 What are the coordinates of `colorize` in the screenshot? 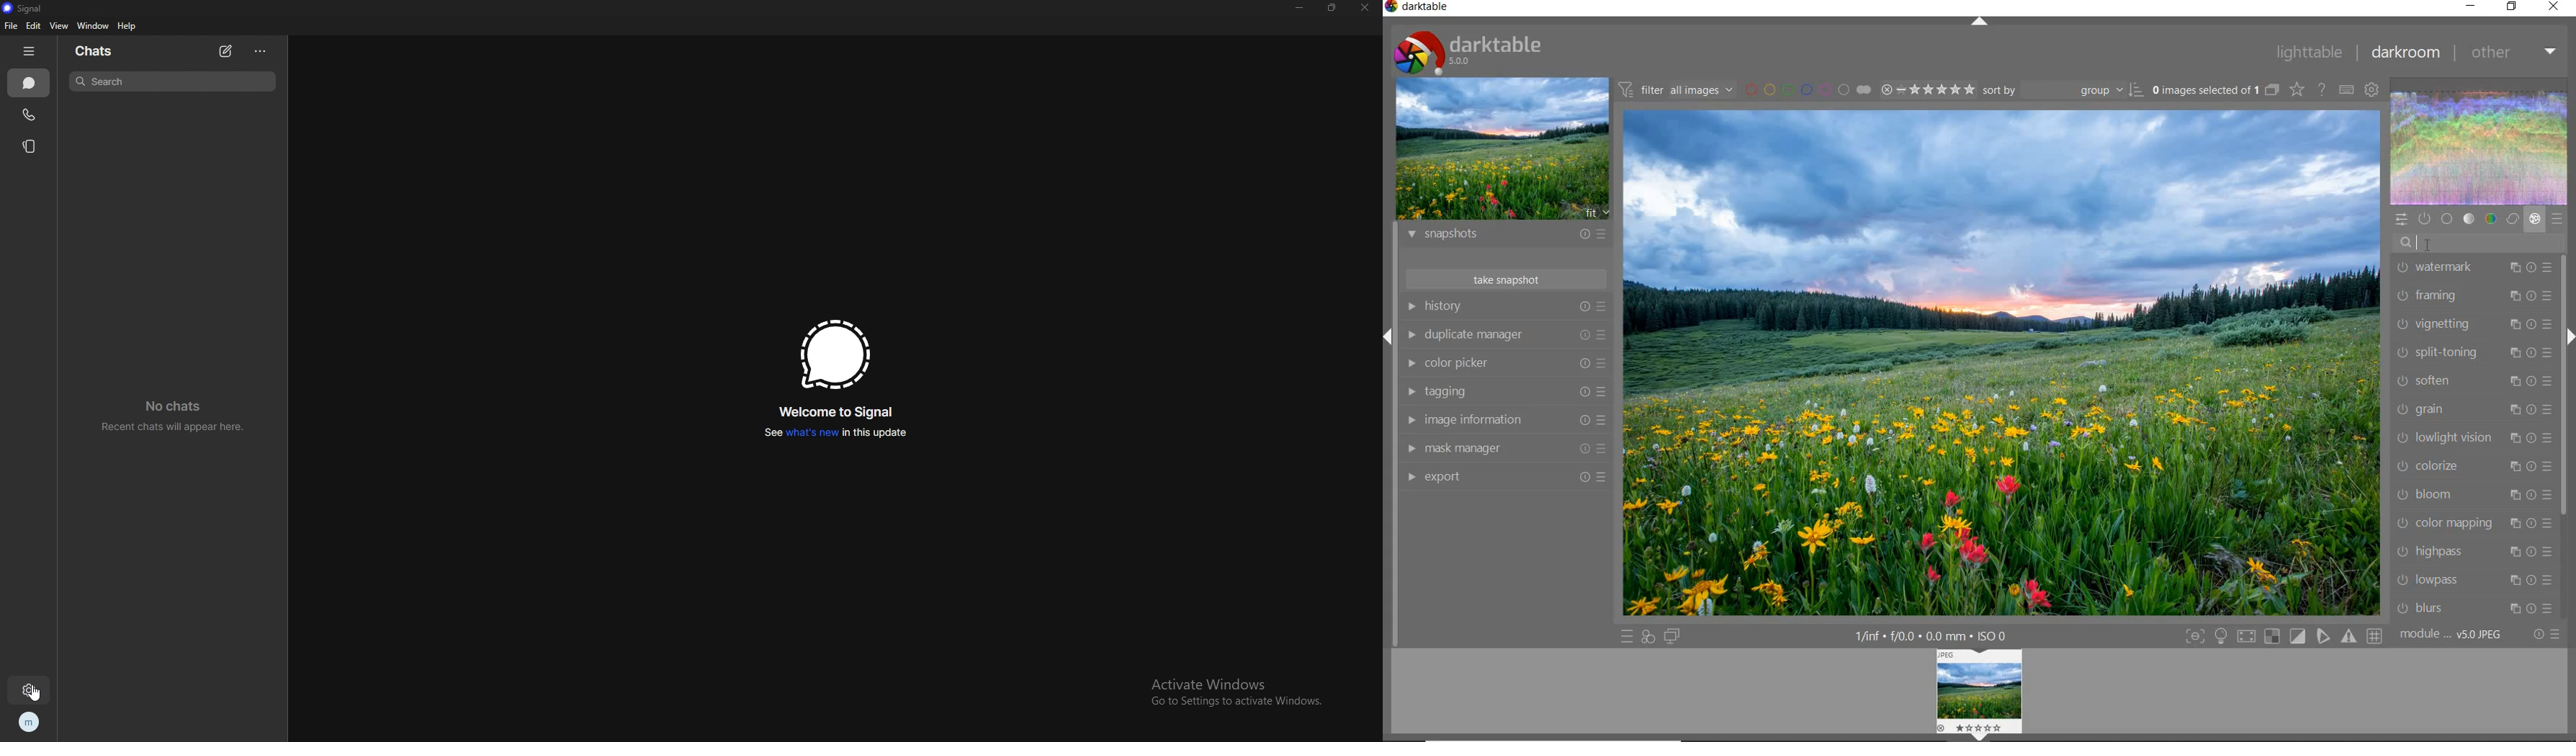 It's located at (2472, 468).